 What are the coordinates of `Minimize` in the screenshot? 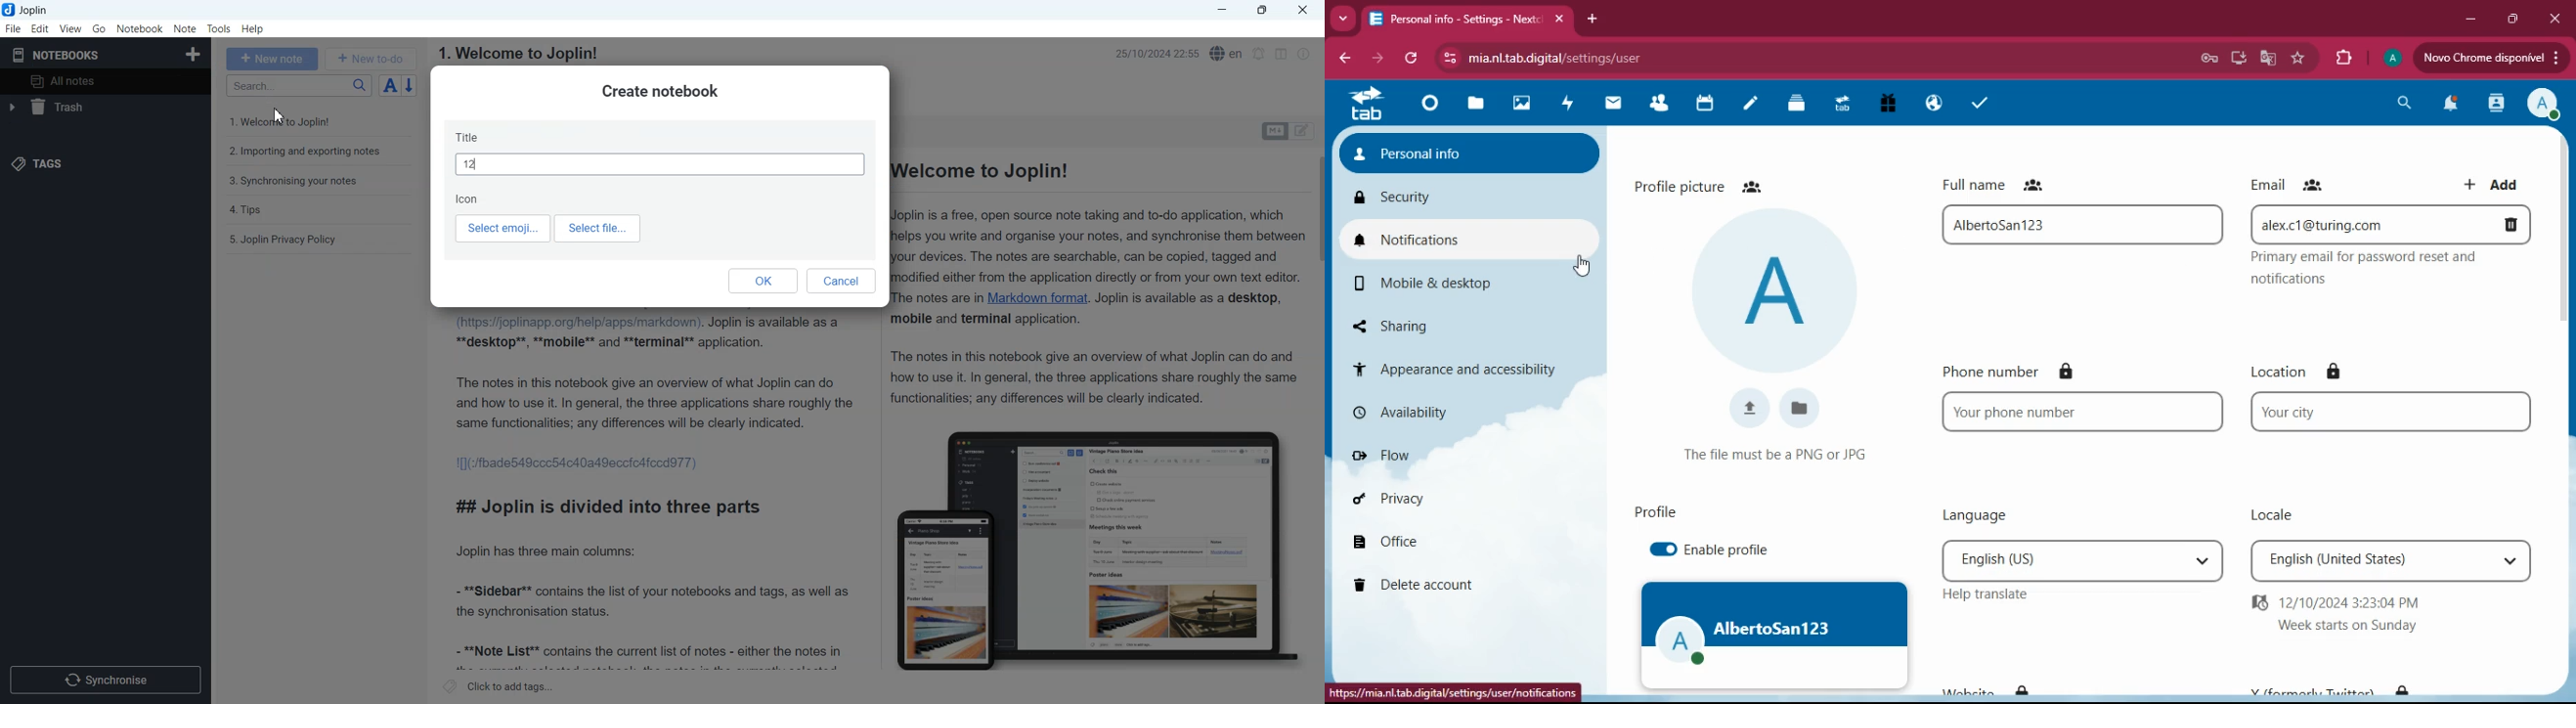 It's located at (1222, 10).